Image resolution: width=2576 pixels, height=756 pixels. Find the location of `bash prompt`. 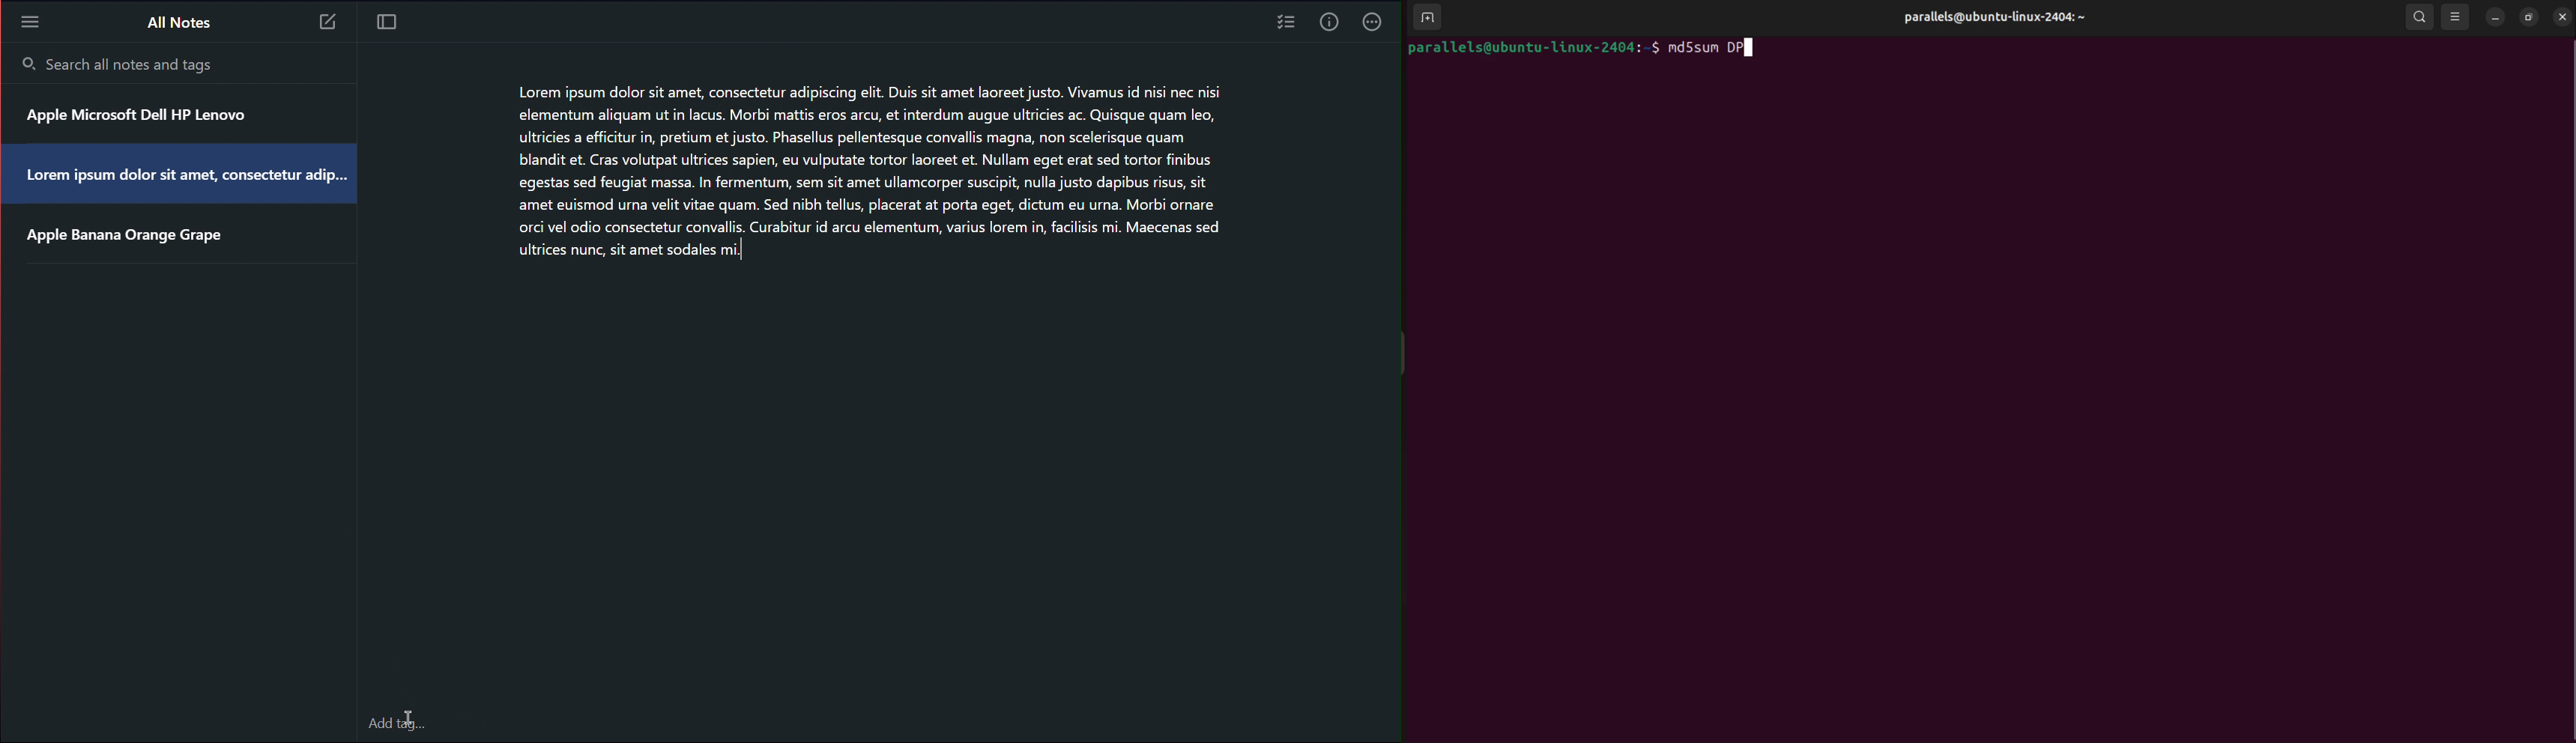

bash prompt is located at coordinates (1531, 45).